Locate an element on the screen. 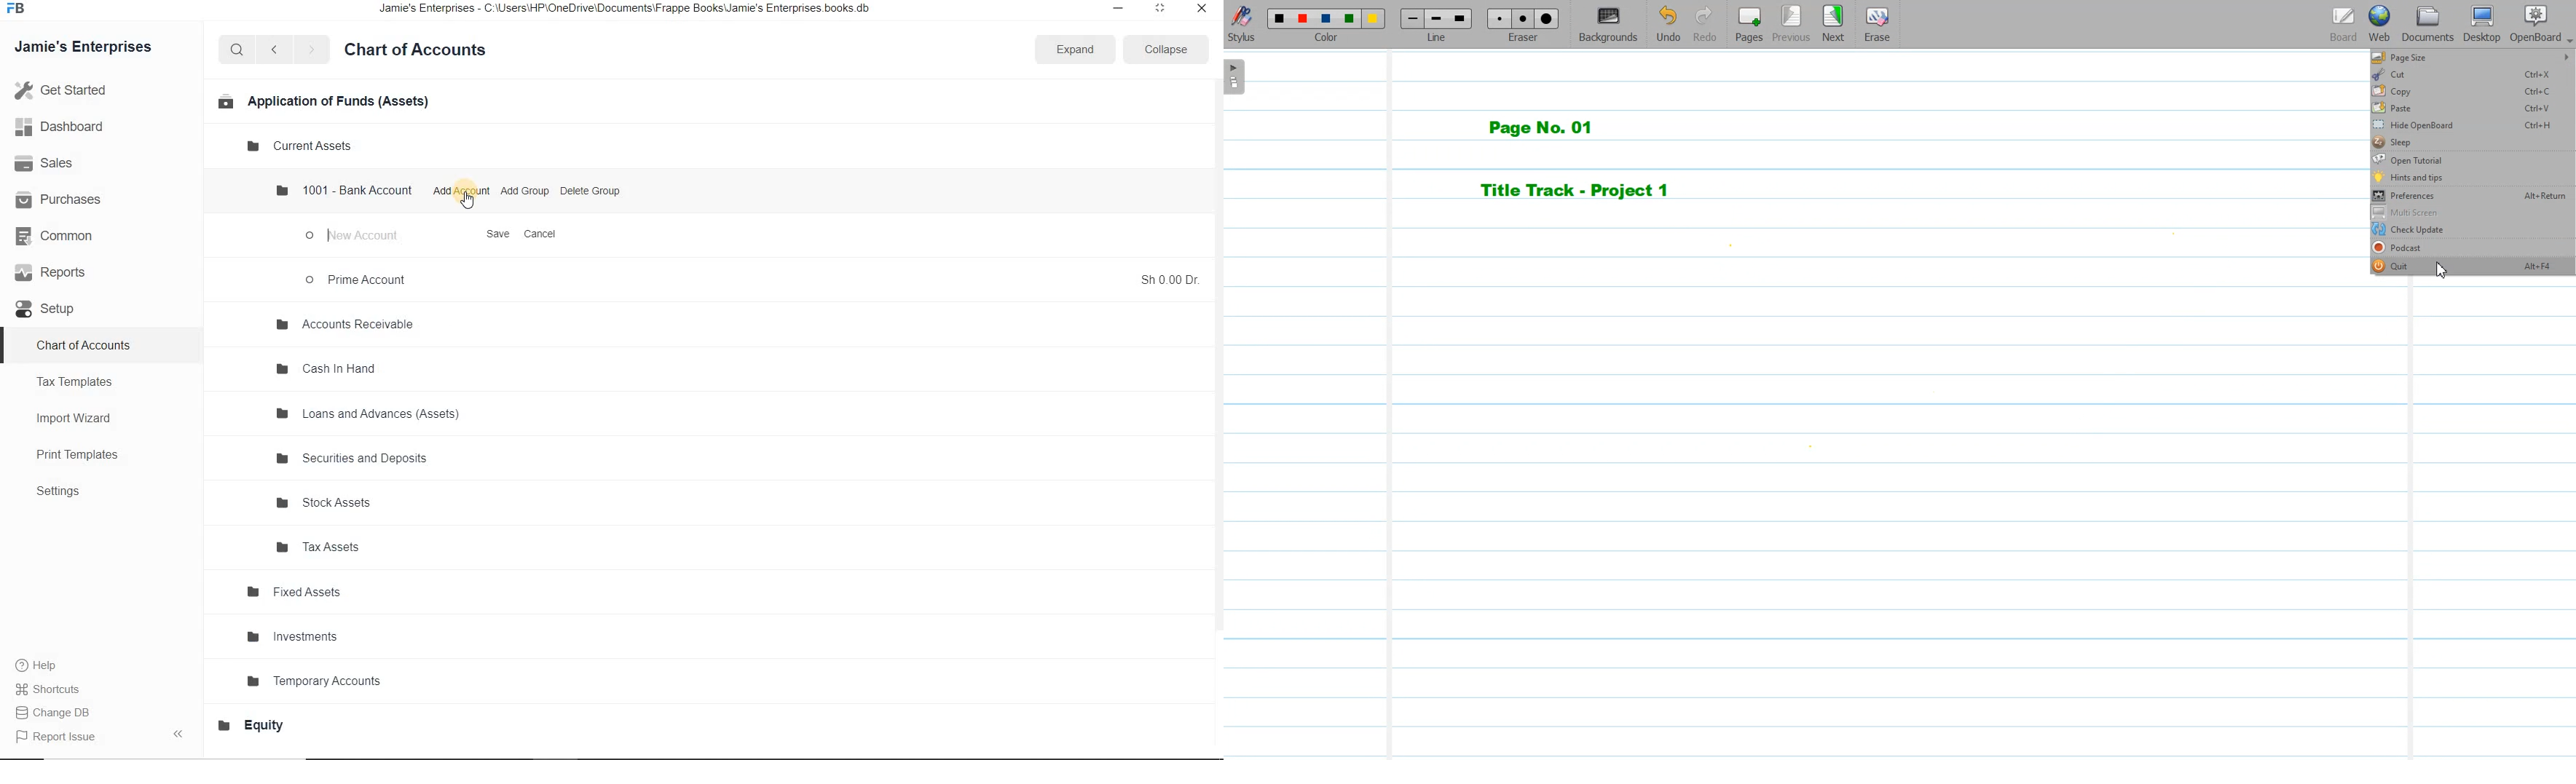  Dashboard is located at coordinates (75, 128).